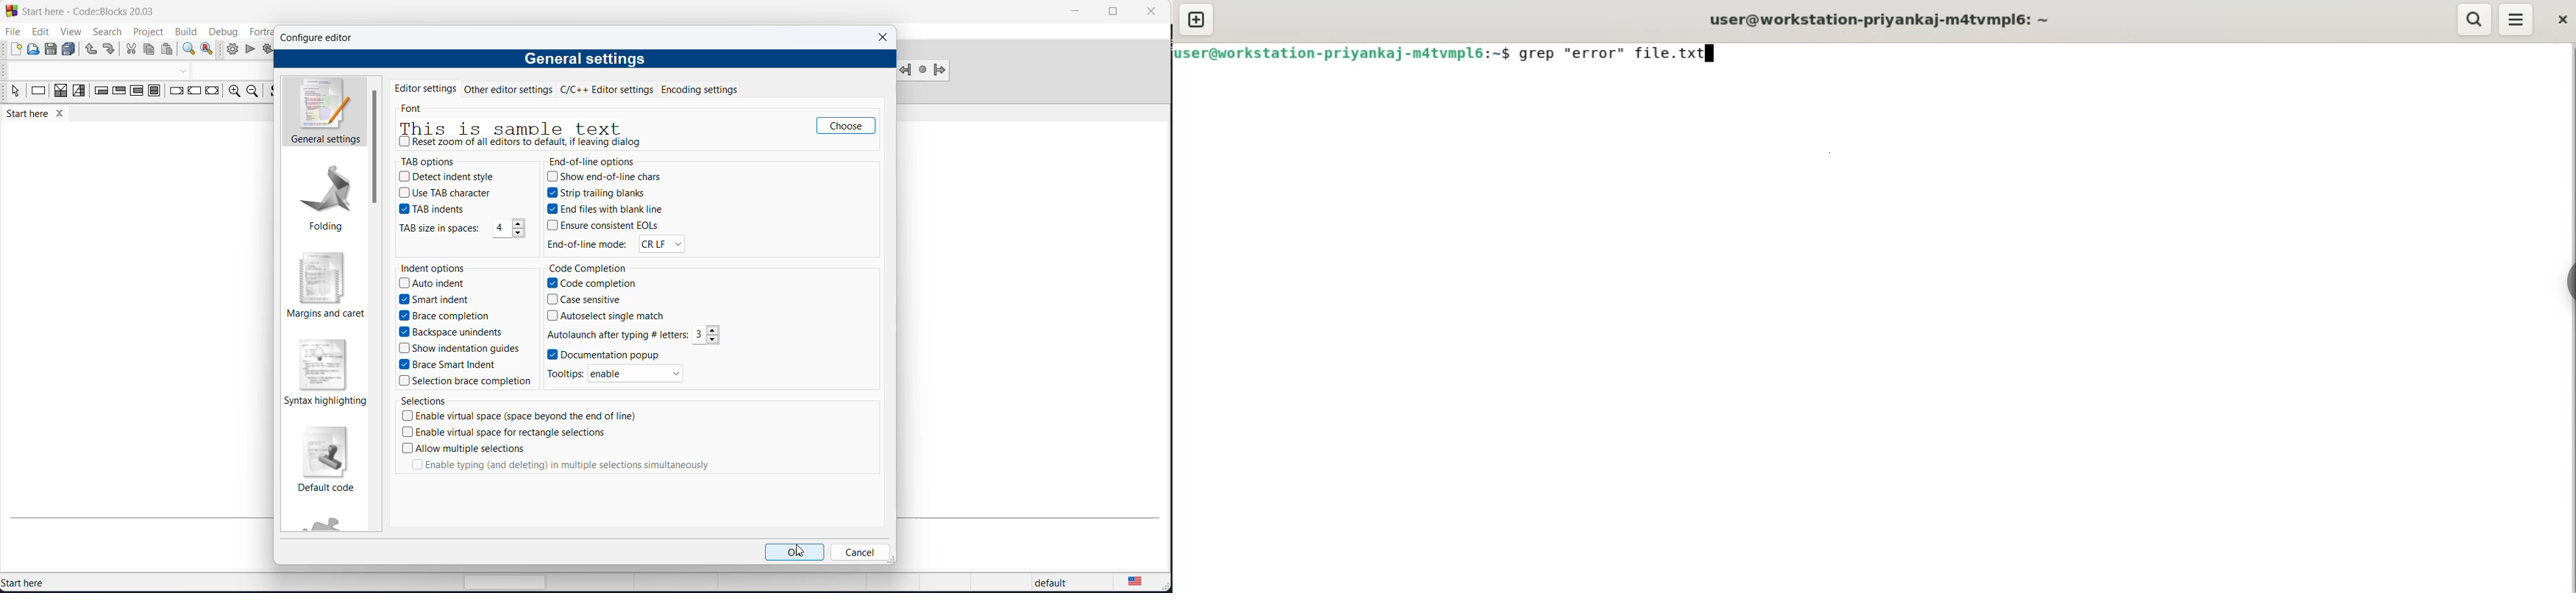 This screenshot has height=616, width=2576. I want to click on sample text, so click(509, 128).